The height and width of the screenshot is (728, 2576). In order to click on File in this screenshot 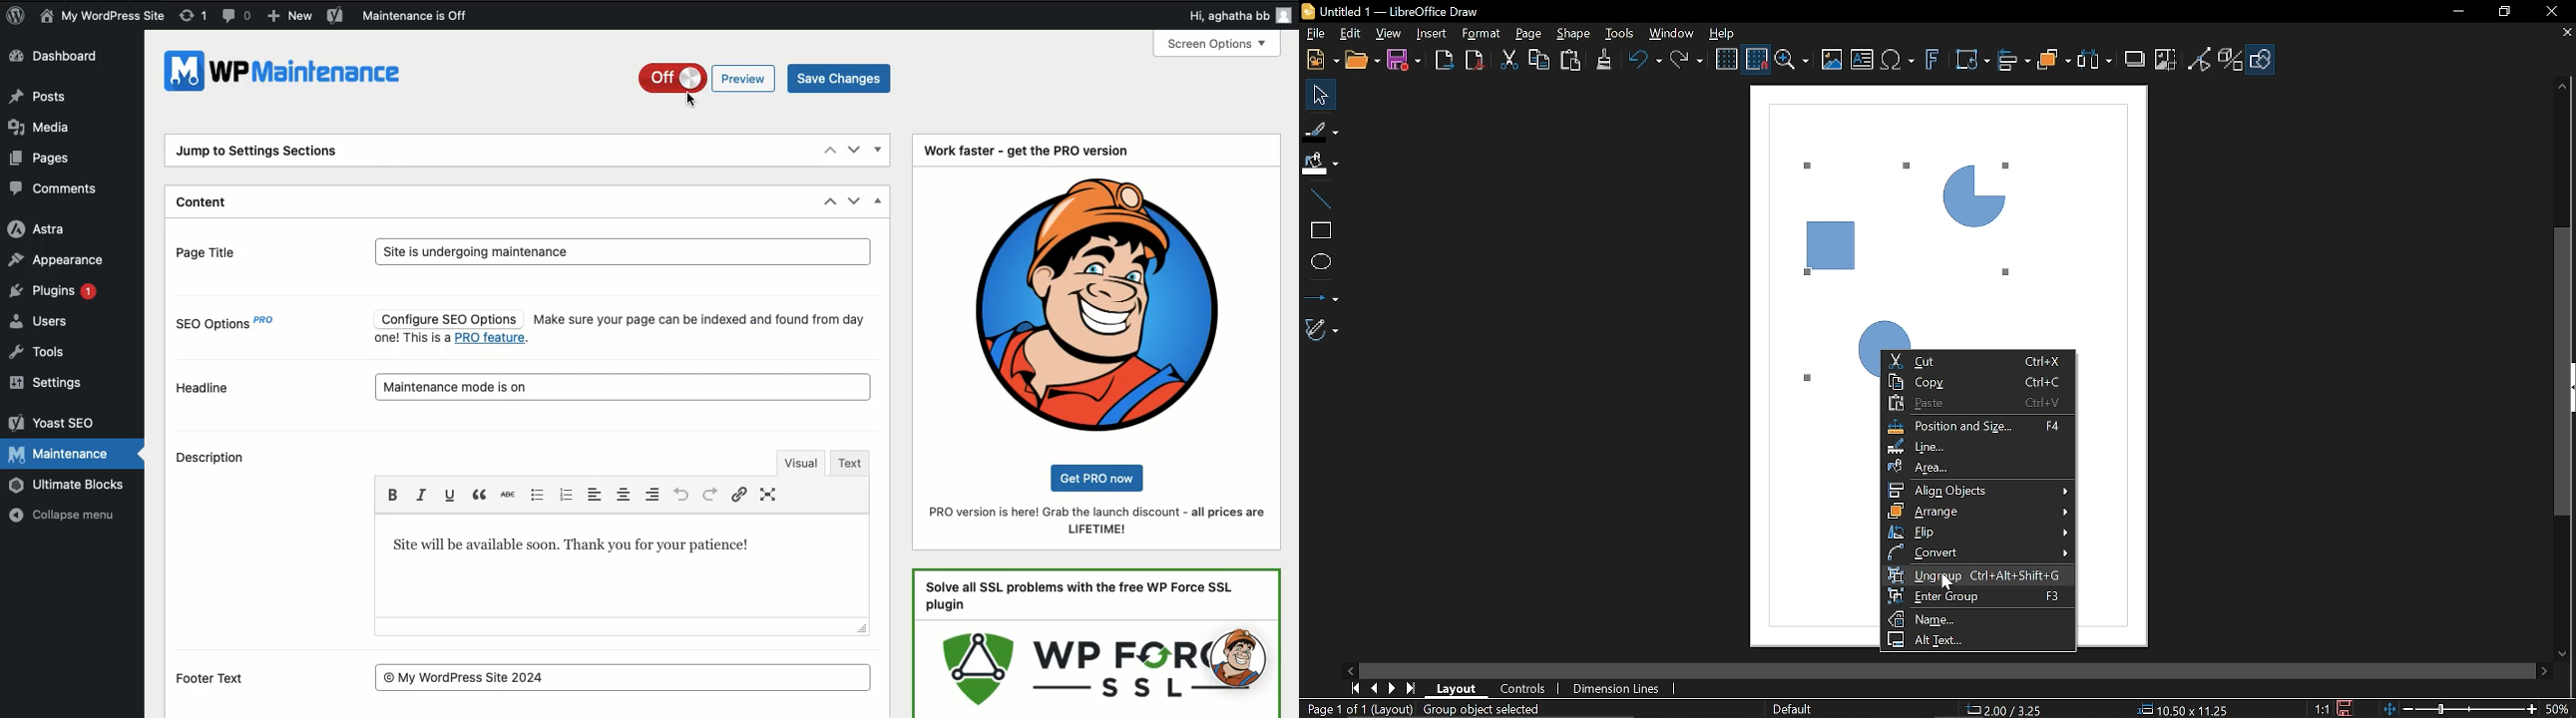, I will do `click(1313, 34)`.